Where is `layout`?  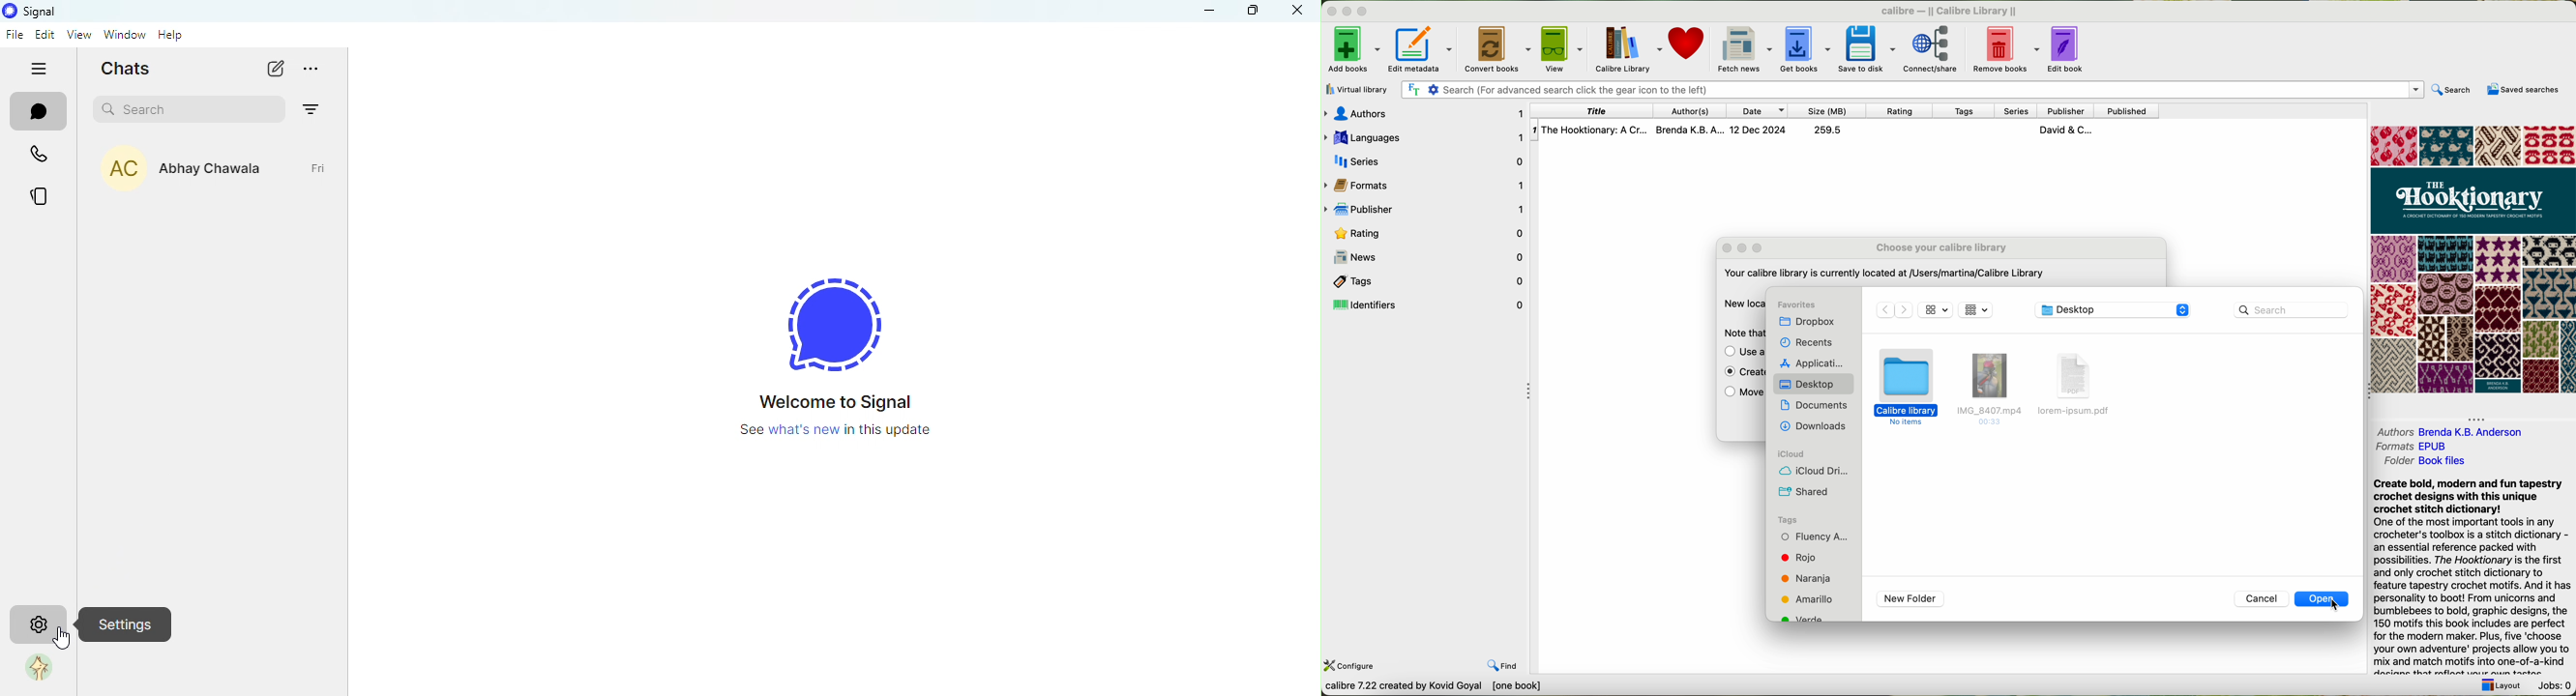 layout is located at coordinates (2504, 687).